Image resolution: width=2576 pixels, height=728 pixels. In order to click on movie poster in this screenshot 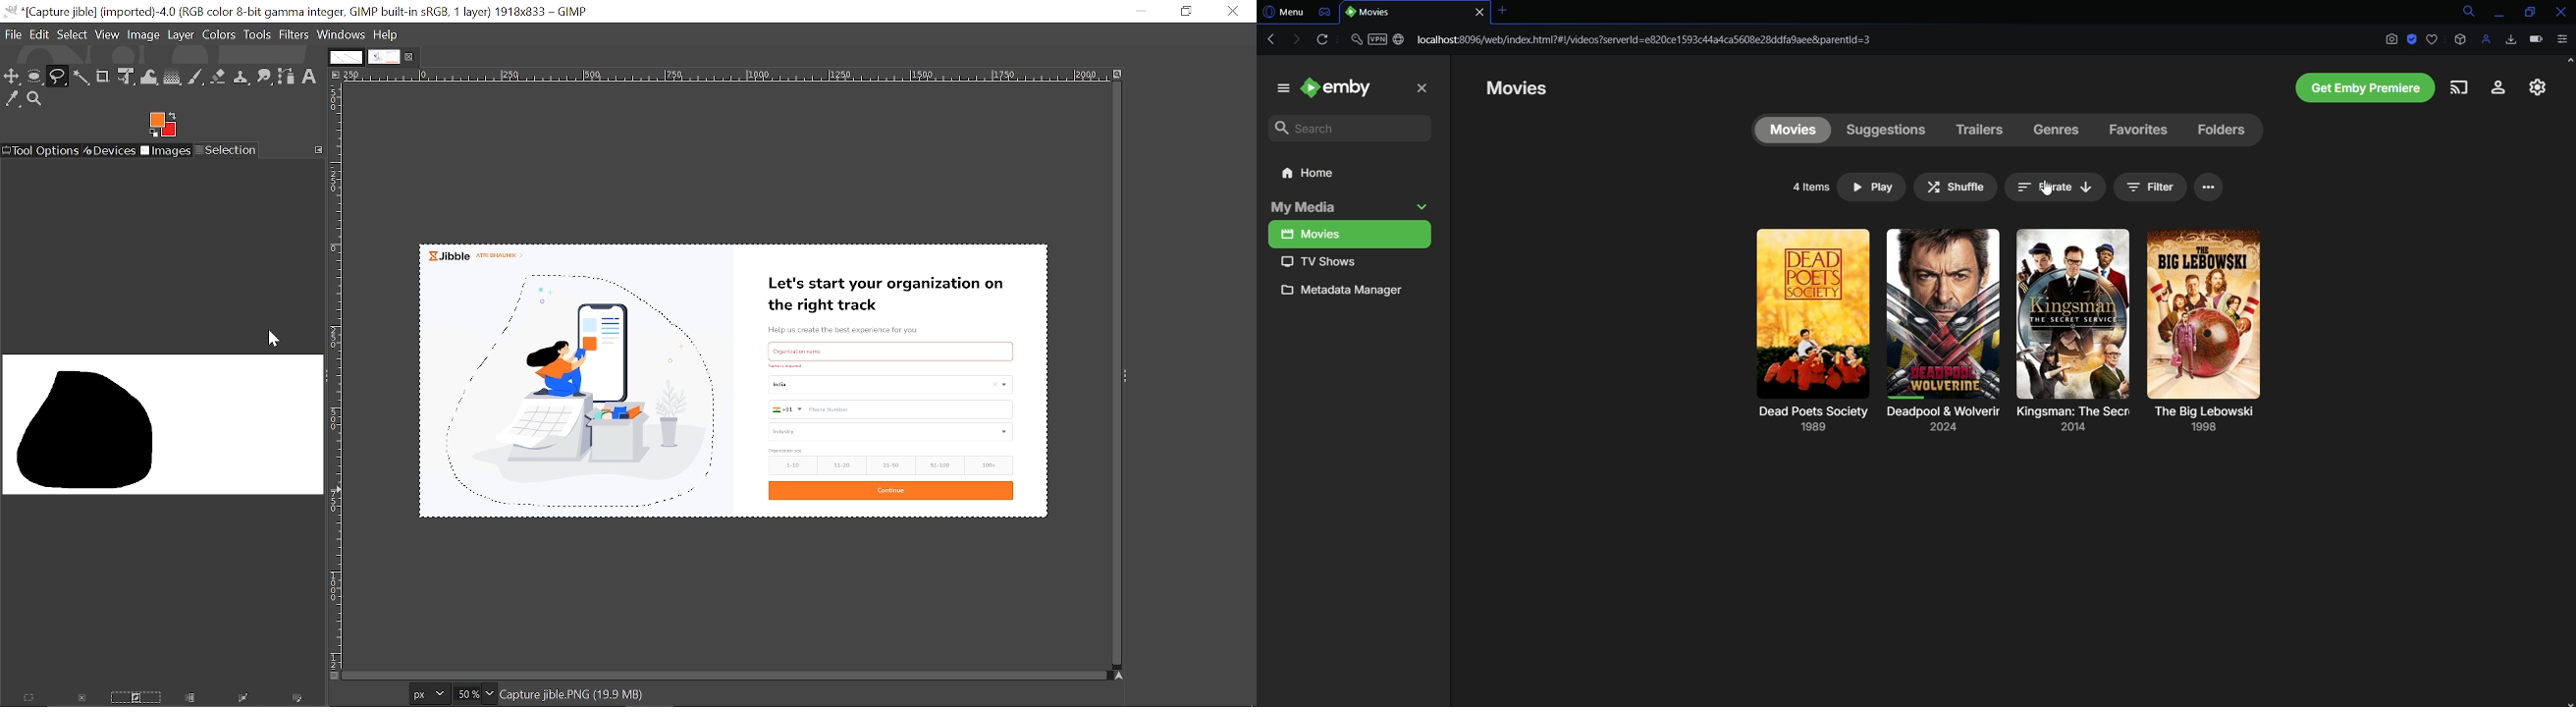, I will do `click(2205, 313)`.